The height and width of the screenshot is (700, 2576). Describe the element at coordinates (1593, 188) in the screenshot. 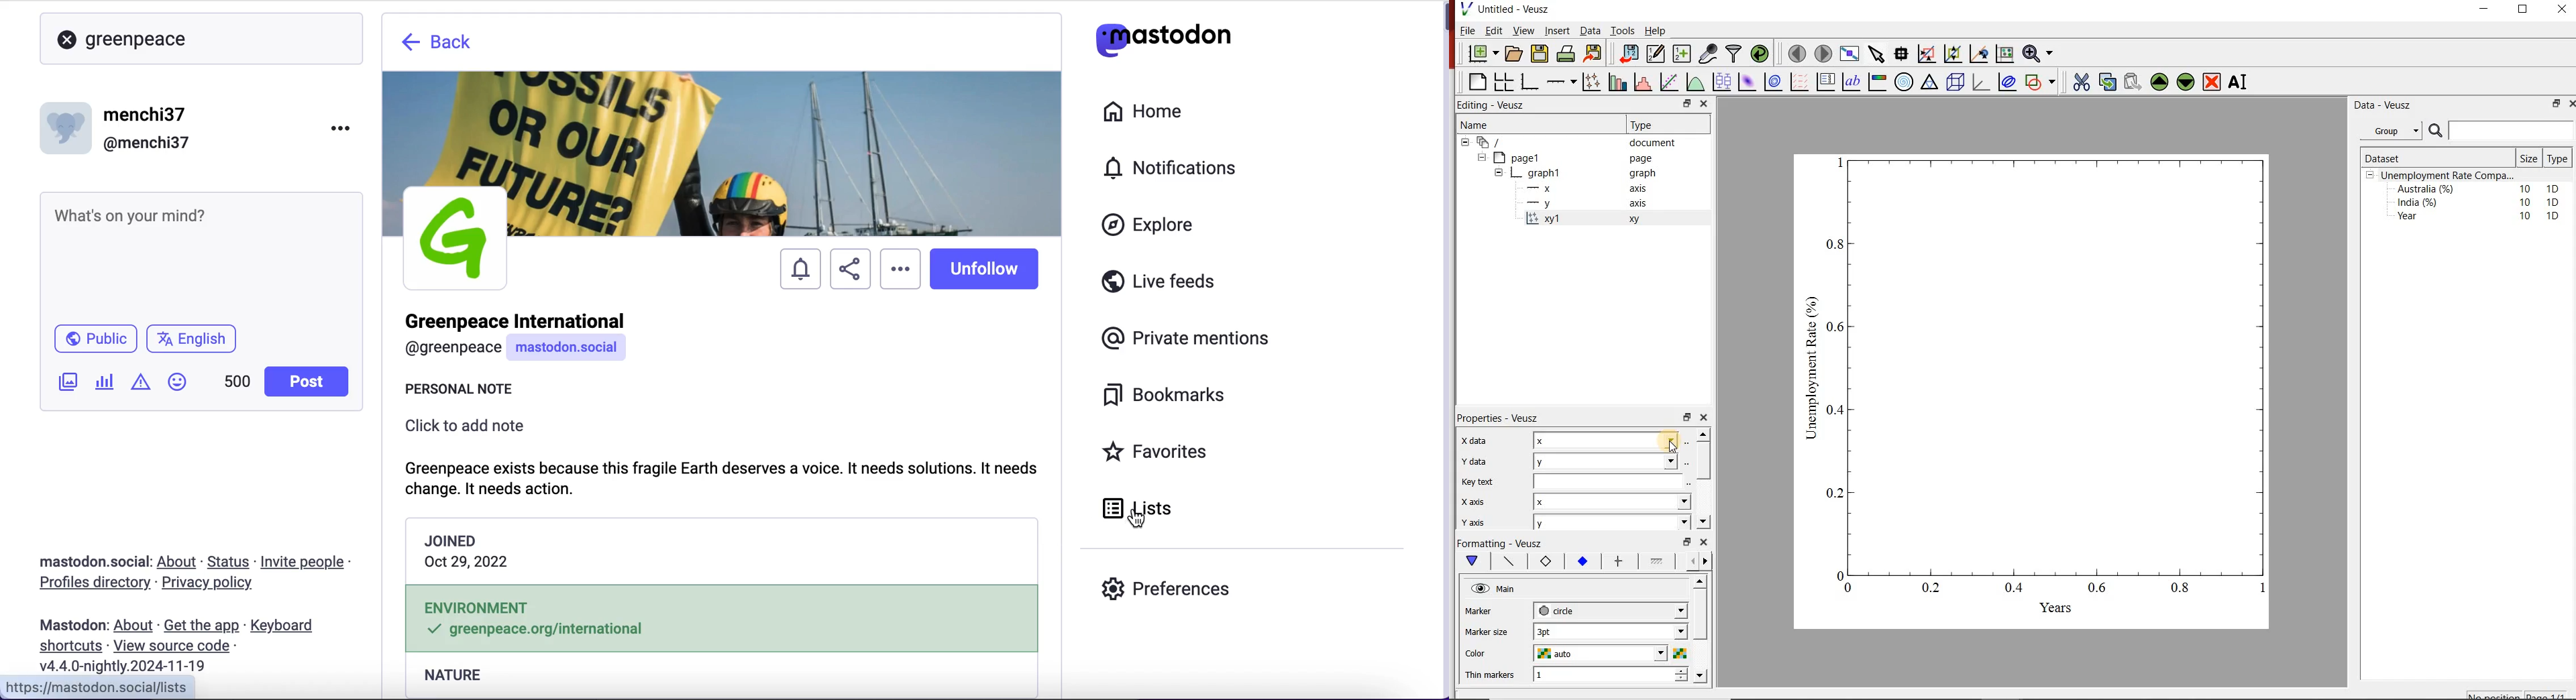

I see `x axis` at that location.